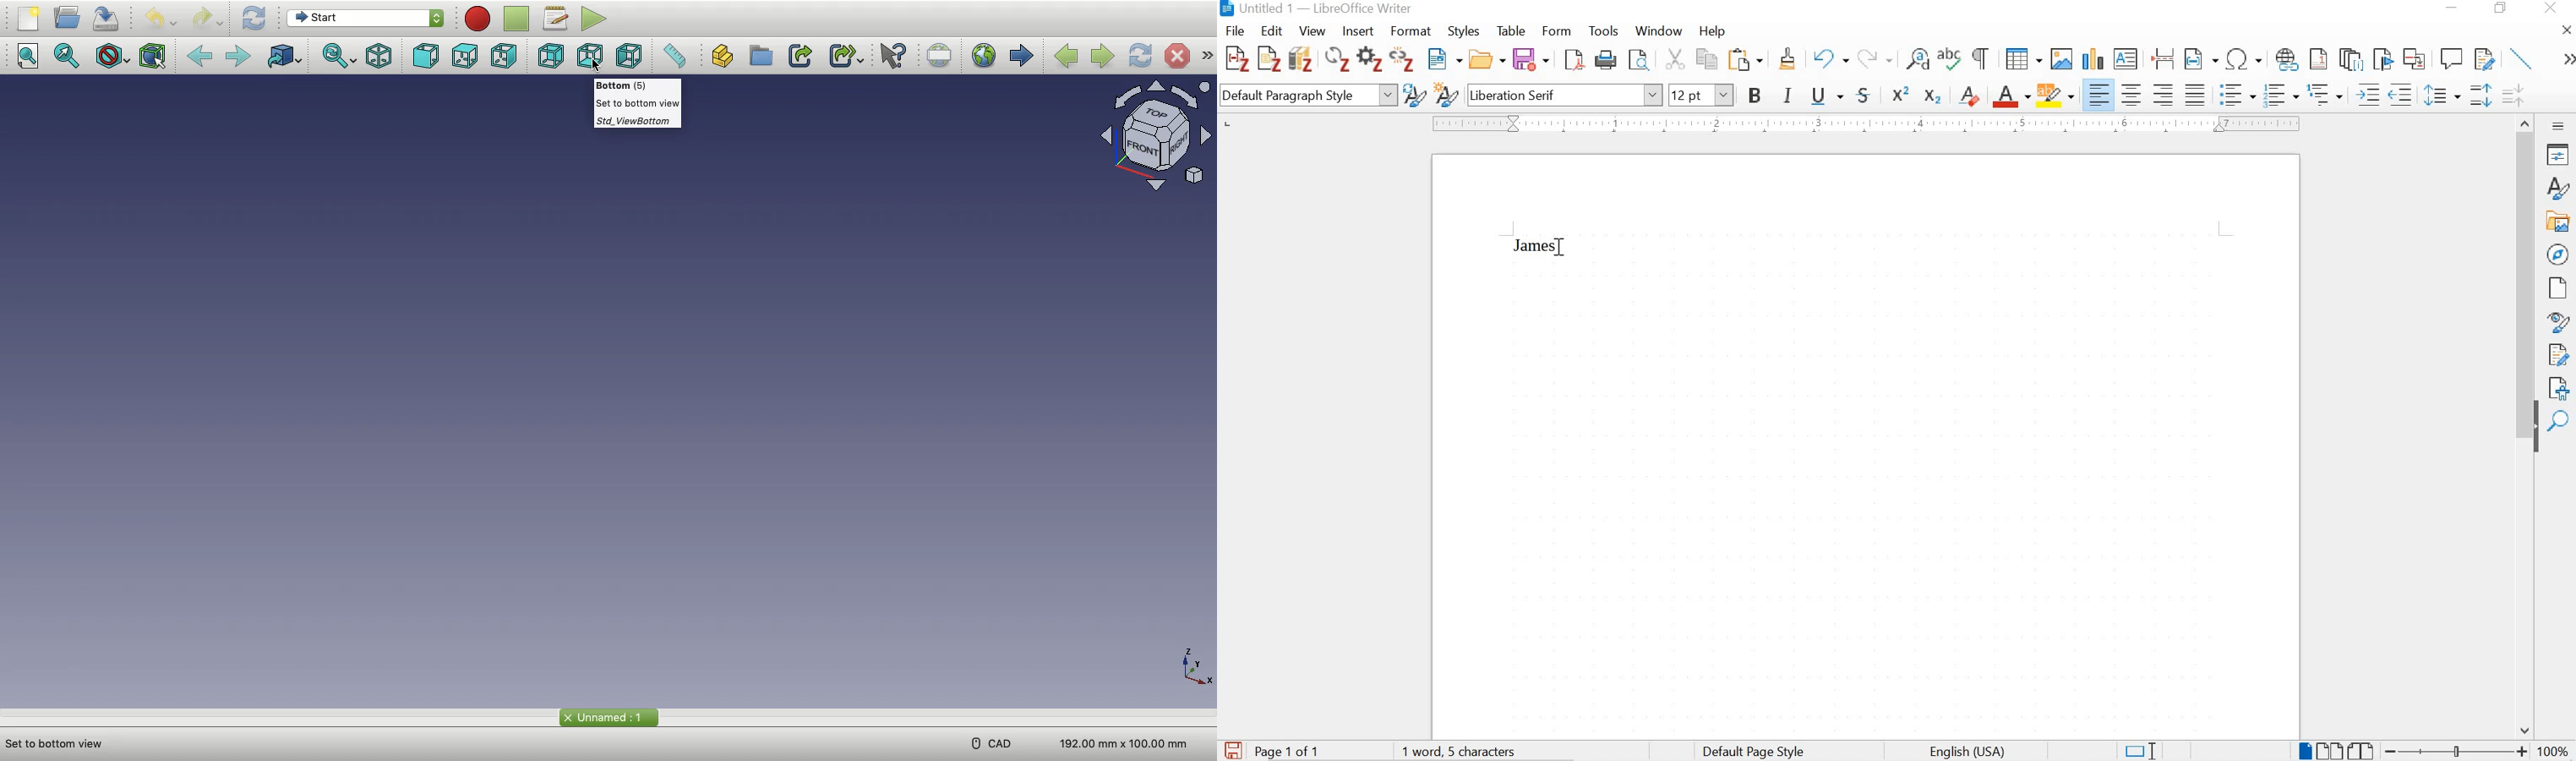 The image size is (2576, 784). Describe the element at coordinates (2061, 58) in the screenshot. I see `insert image` at that location.